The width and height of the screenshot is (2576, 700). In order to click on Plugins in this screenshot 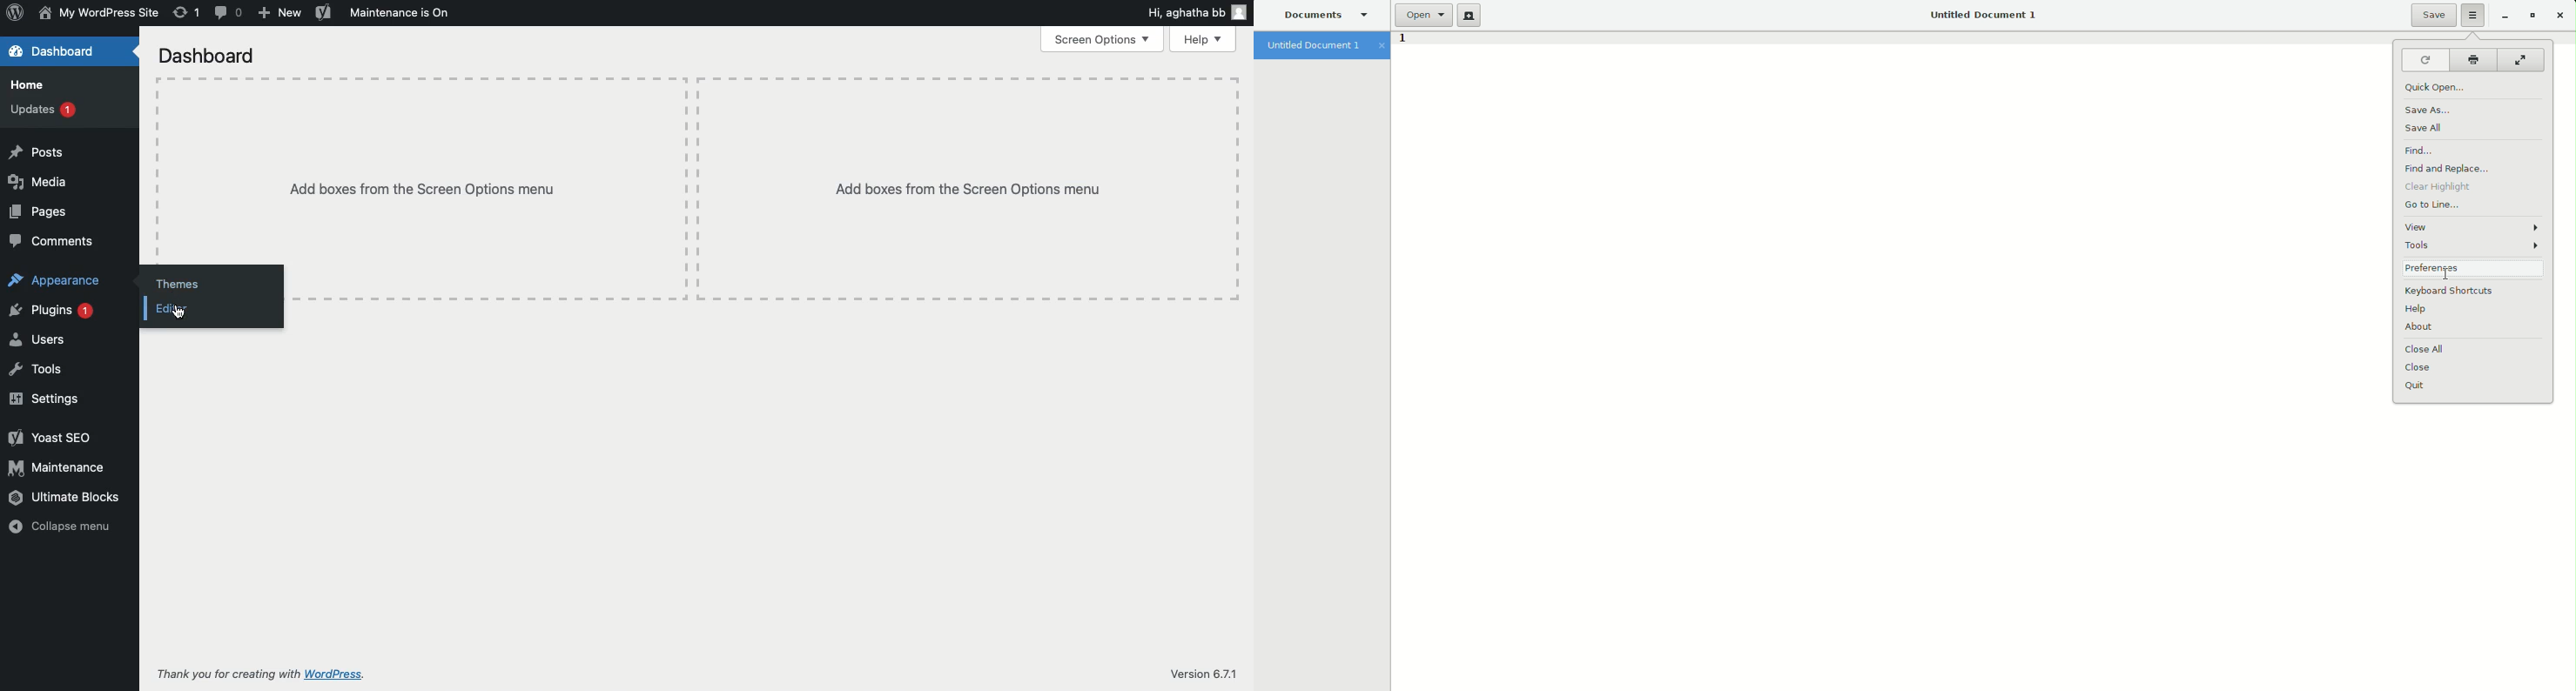, I will do `click(50, 311)`.